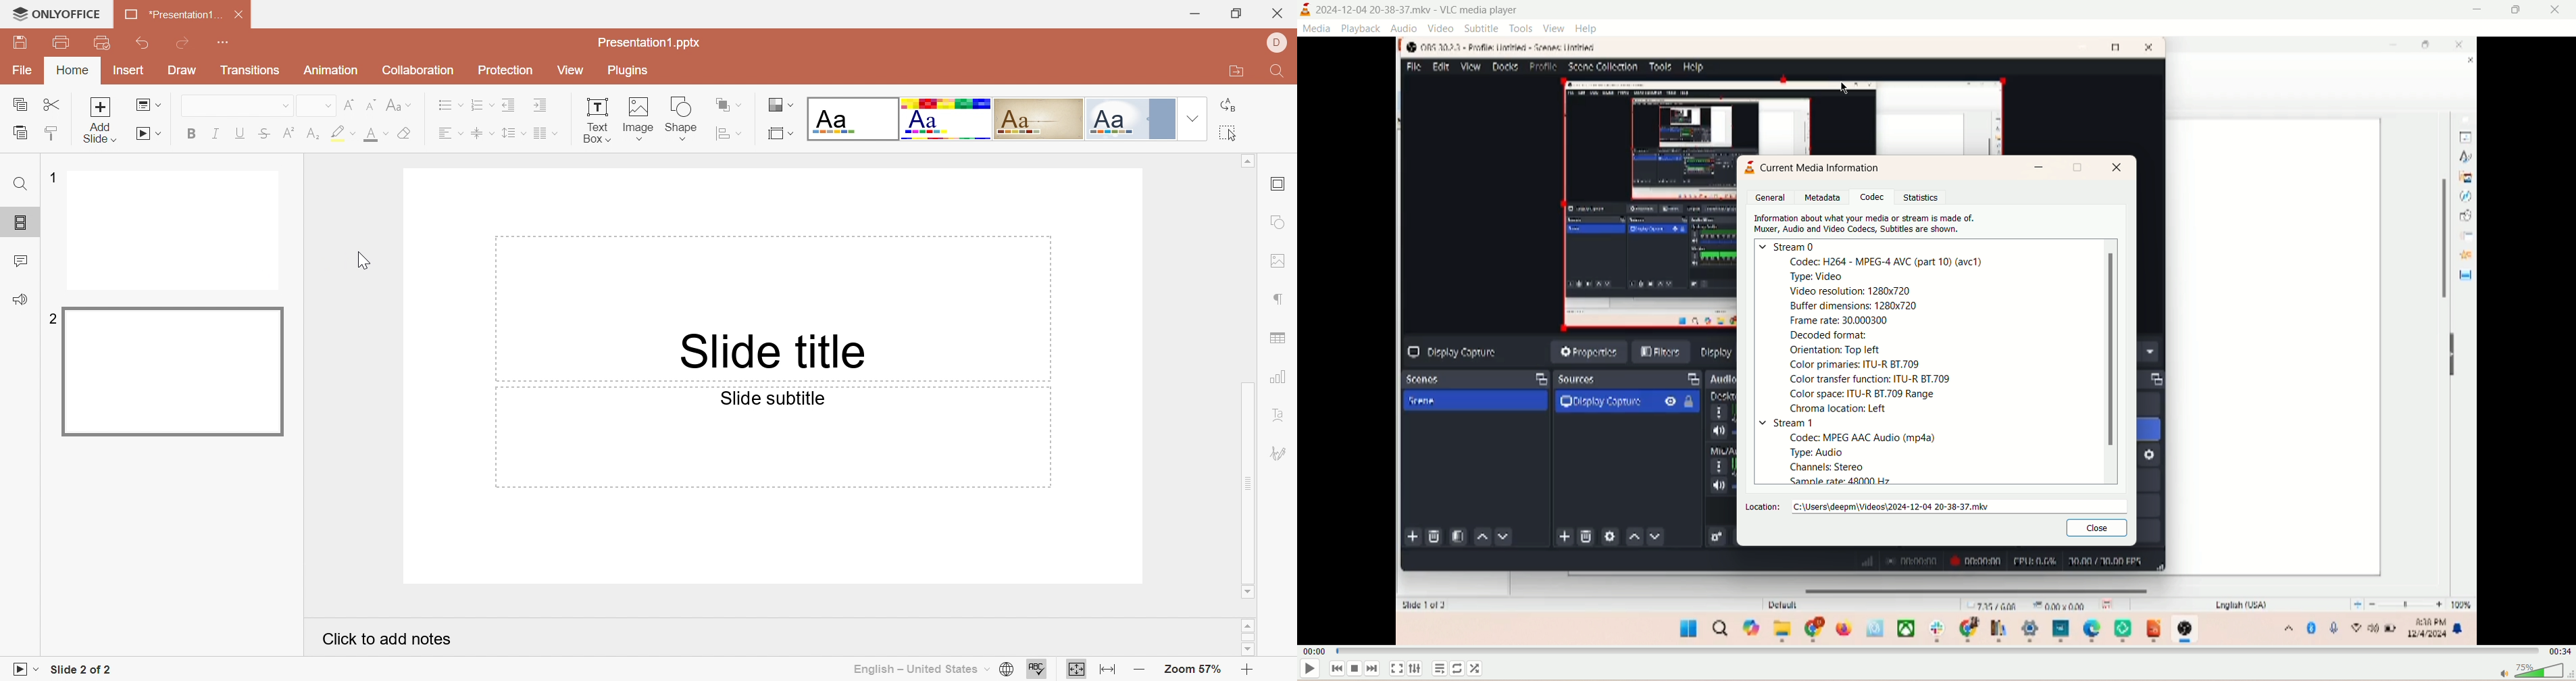  Describe the element at coordinates (349, 104) in the screenshot. I see `Increment Font Size` at that location.